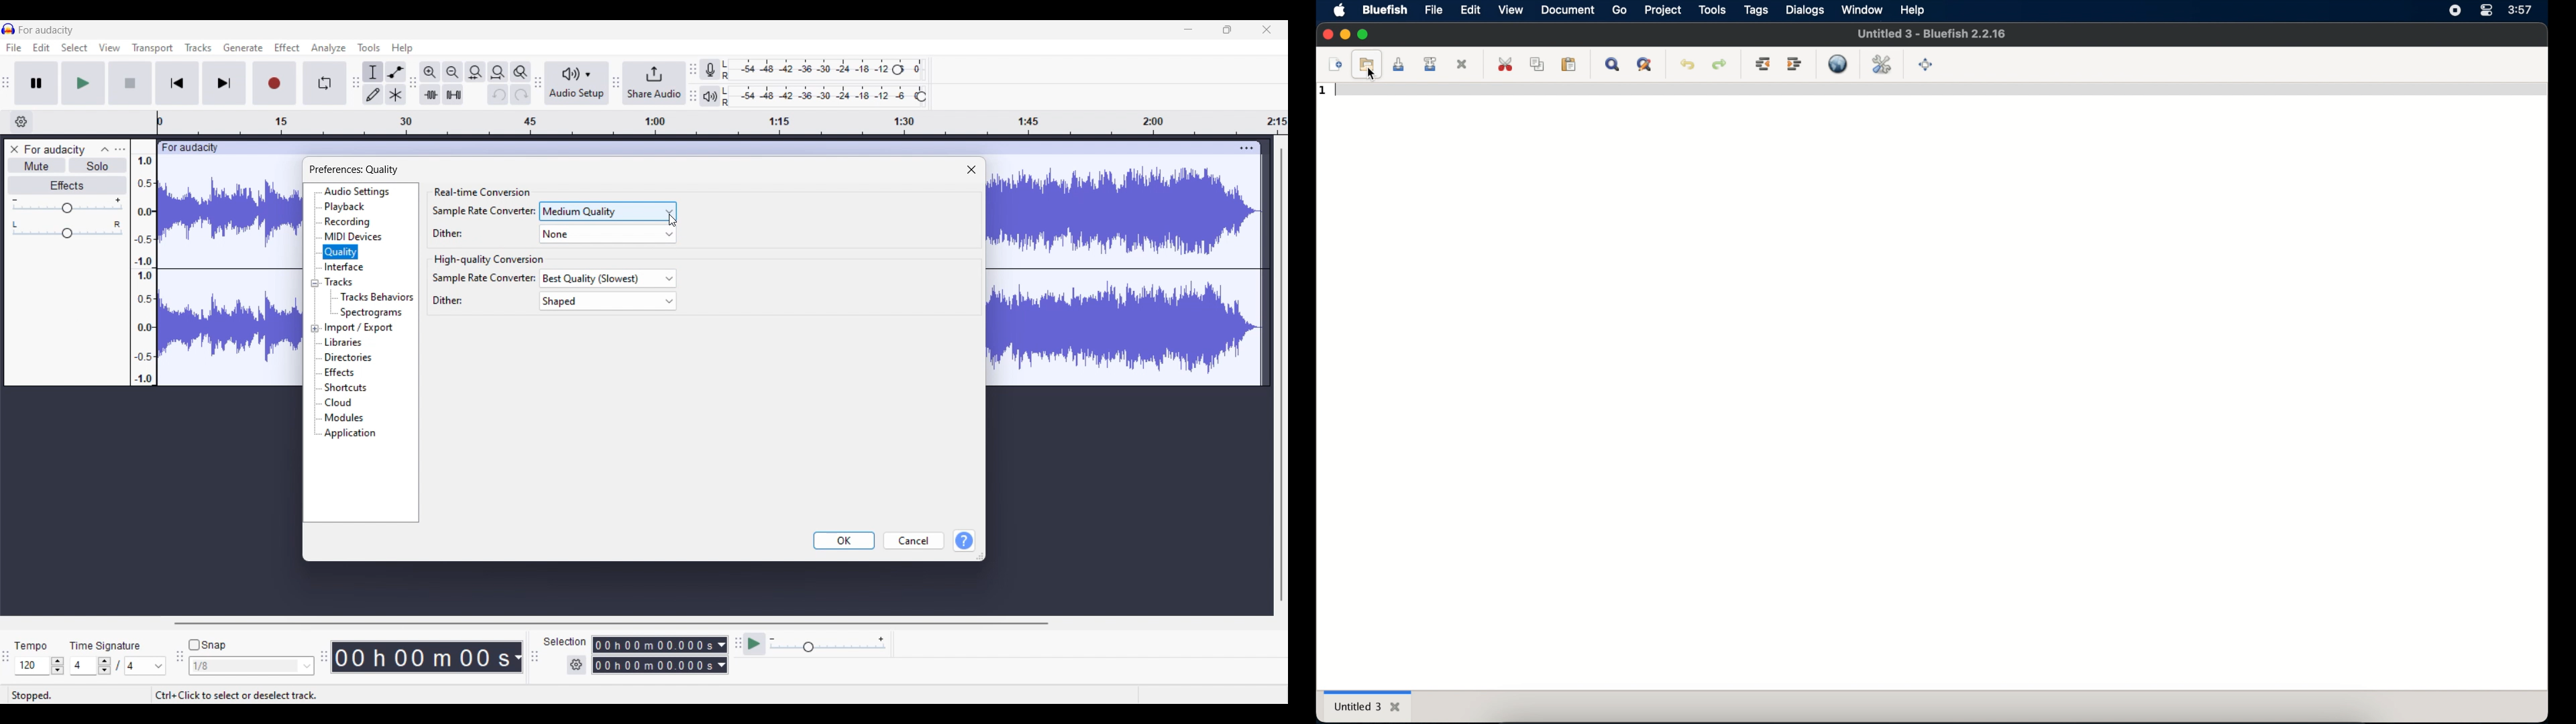 This screenshot has width=2576, height=728. I want to click on shaped, so click(612, 301).